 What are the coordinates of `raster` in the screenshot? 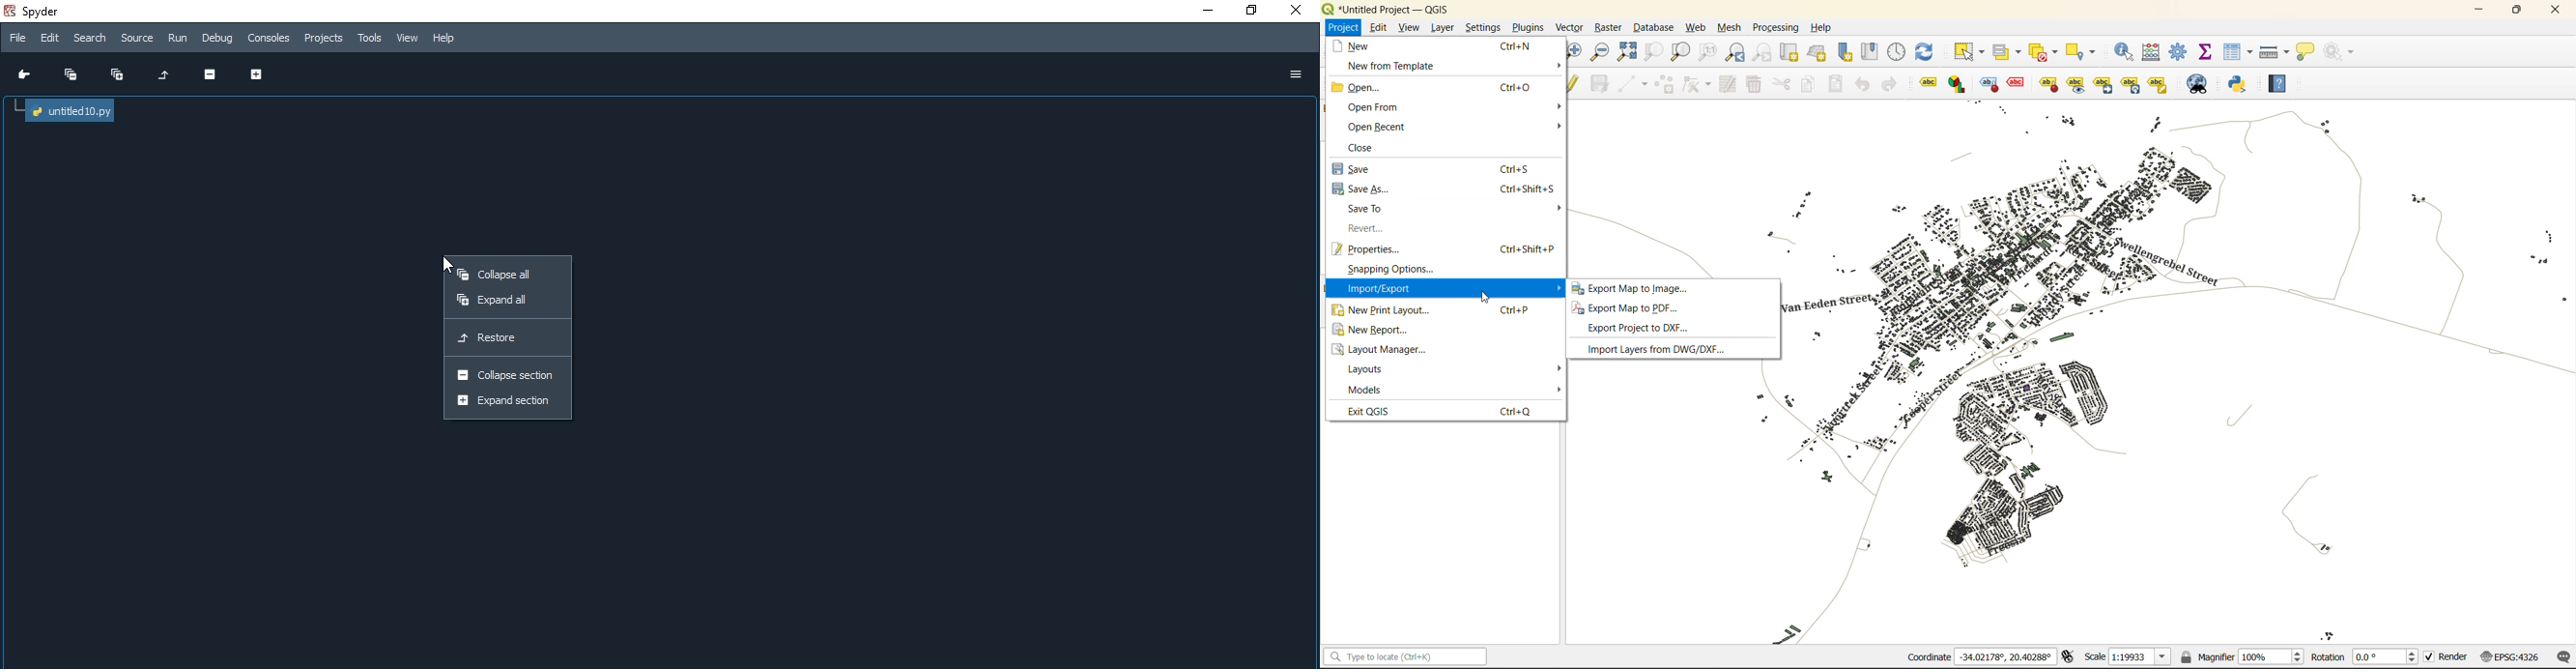 It's located at (1607, 26).